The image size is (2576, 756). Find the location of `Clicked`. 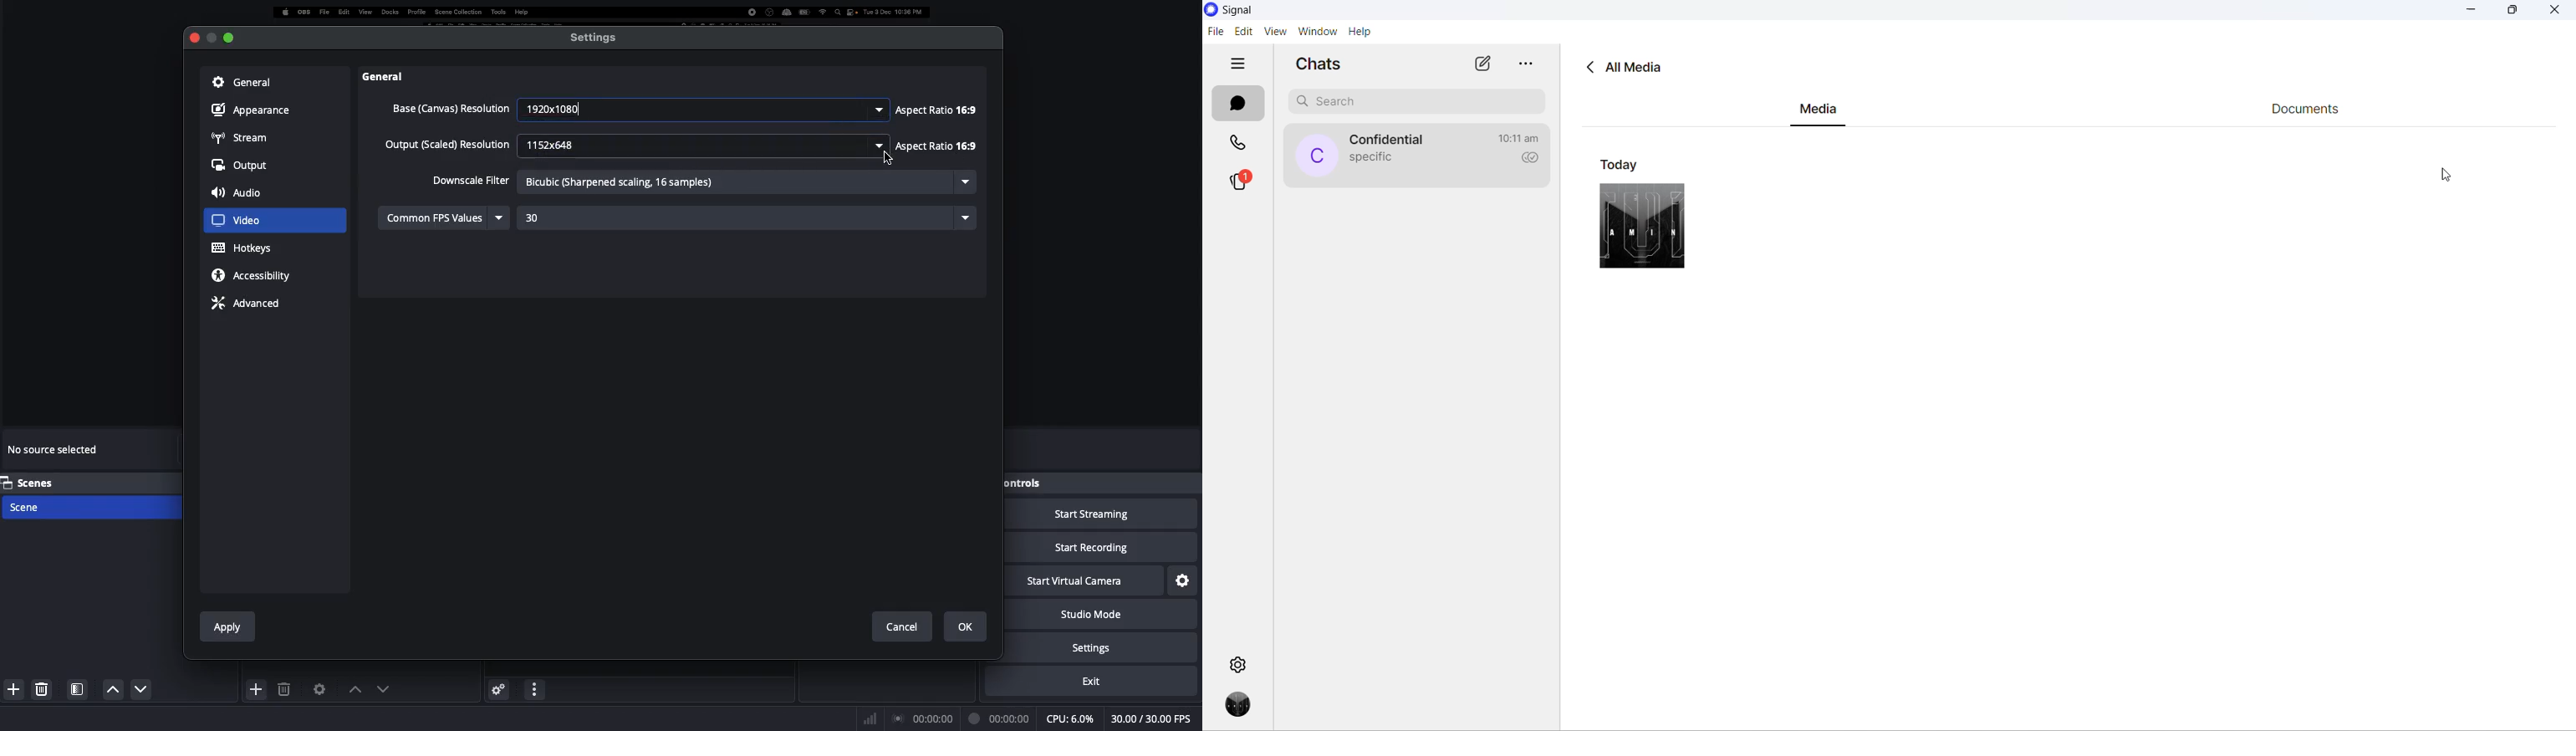

Clicked is located at coordinates (247, 221).